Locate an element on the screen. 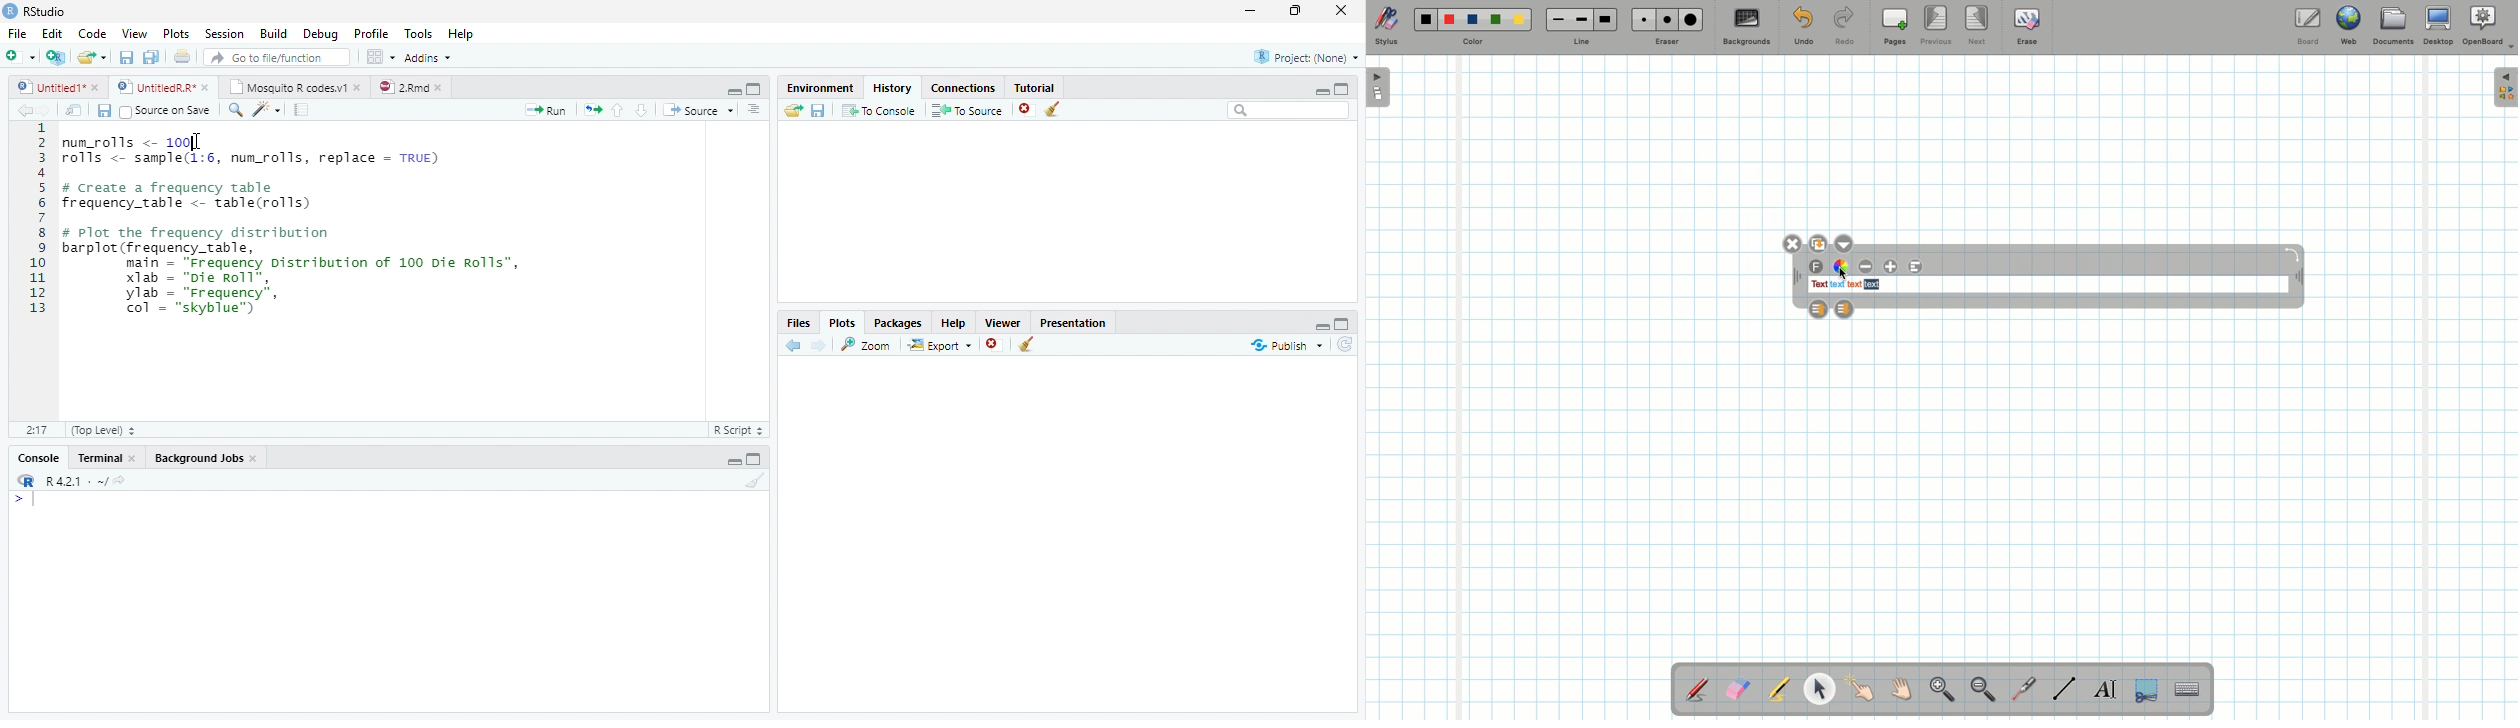 This screenshot has height=728, width=2520. Show in new window is located at coordinates (76, 110).